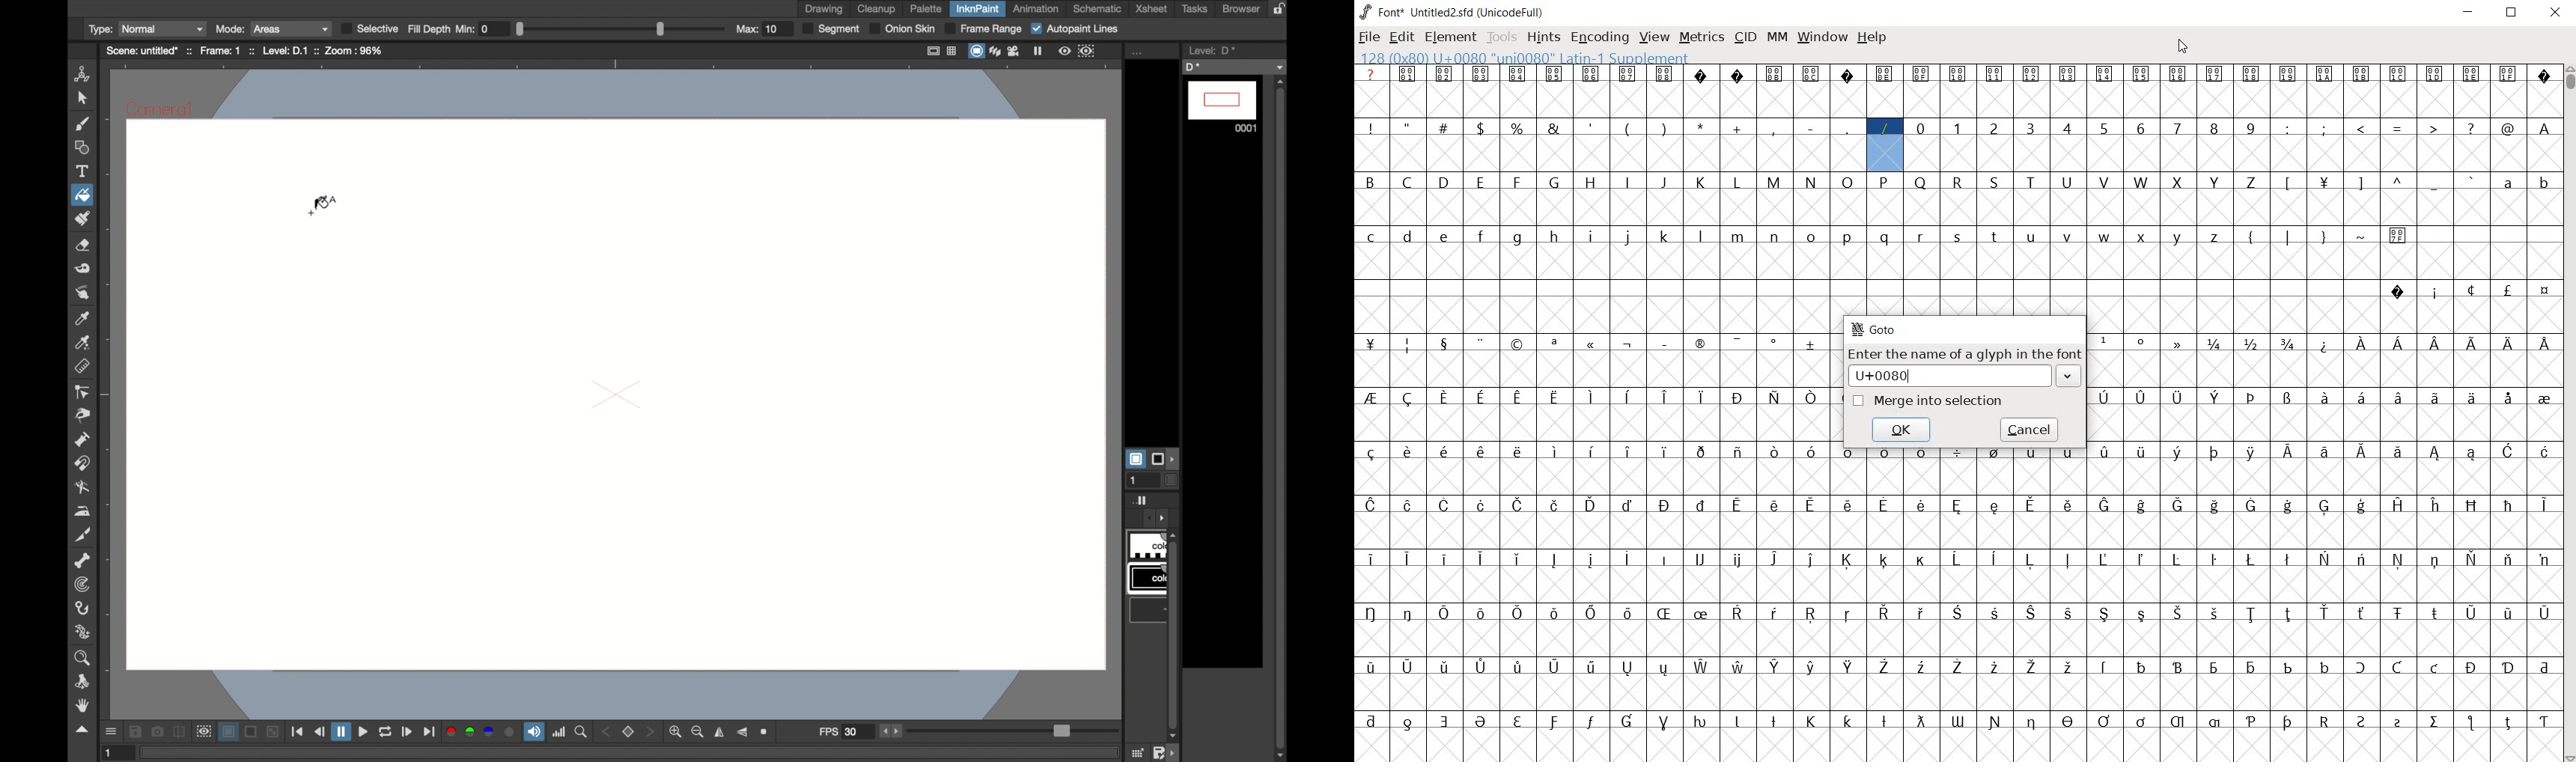  What do you see at coordinates (2214, 722) in the screenshot?
I see `glyph` at bounding box center [2214, 722].